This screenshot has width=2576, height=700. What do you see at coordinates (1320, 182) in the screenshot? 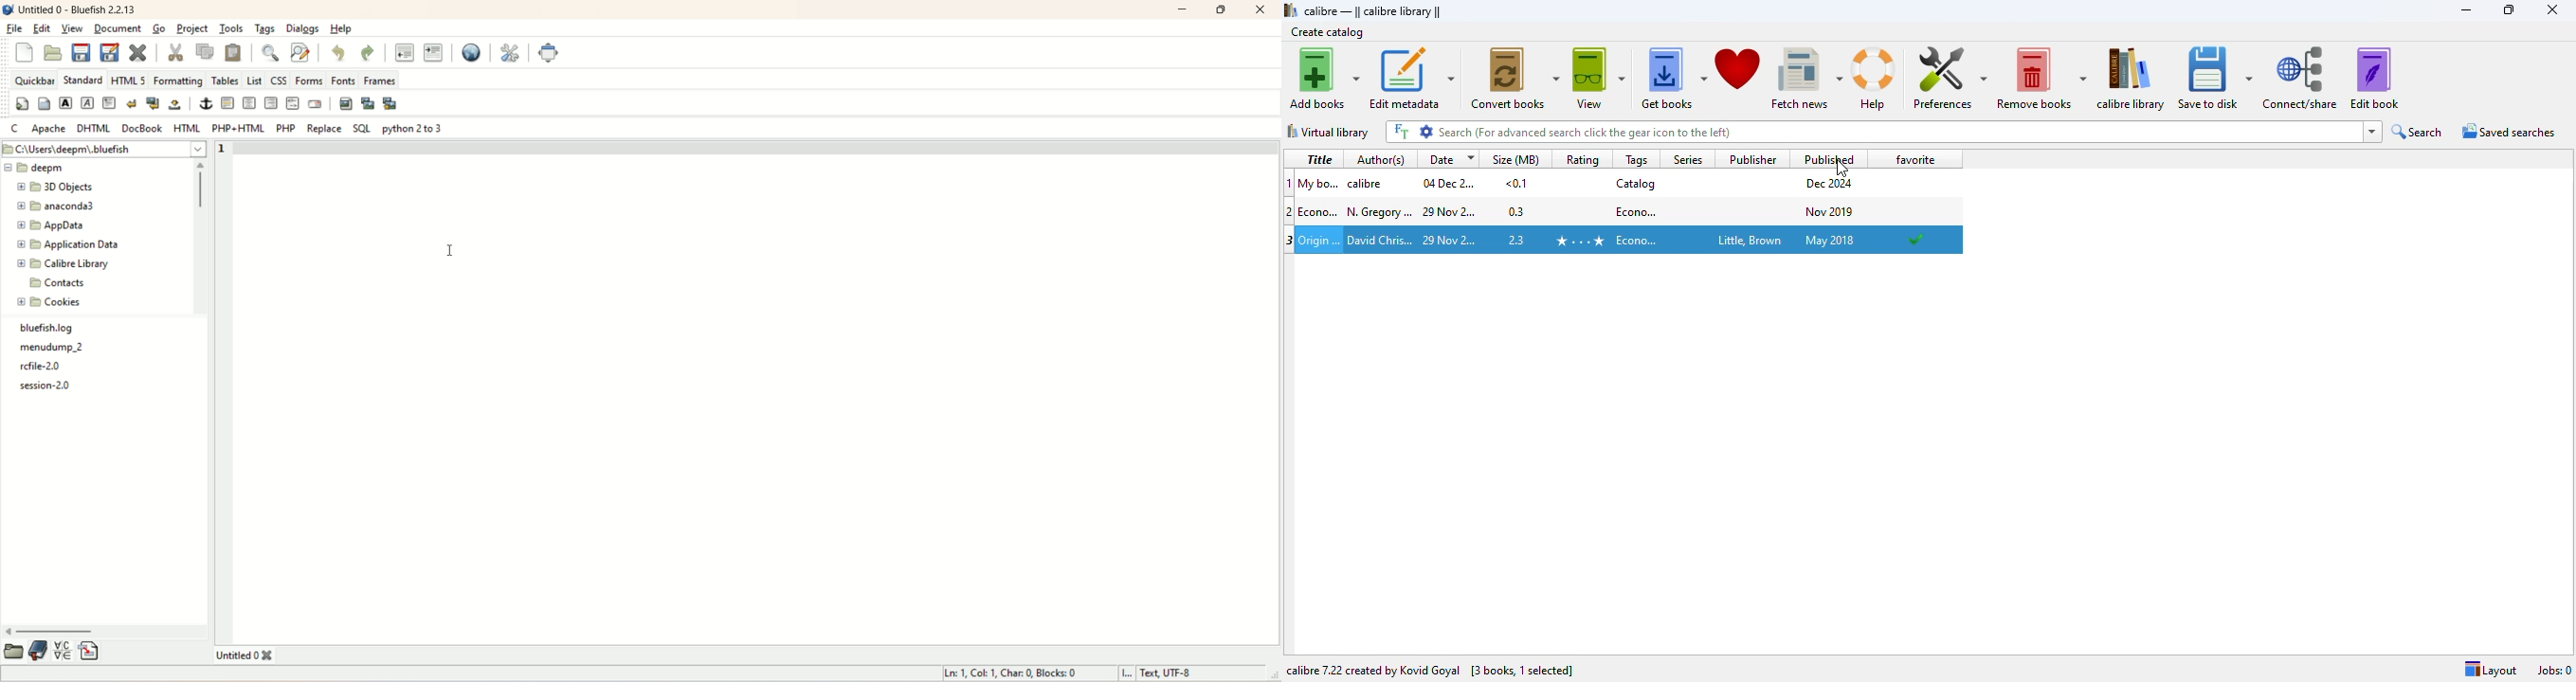
I see `title` at bounding box center [1320, 182].